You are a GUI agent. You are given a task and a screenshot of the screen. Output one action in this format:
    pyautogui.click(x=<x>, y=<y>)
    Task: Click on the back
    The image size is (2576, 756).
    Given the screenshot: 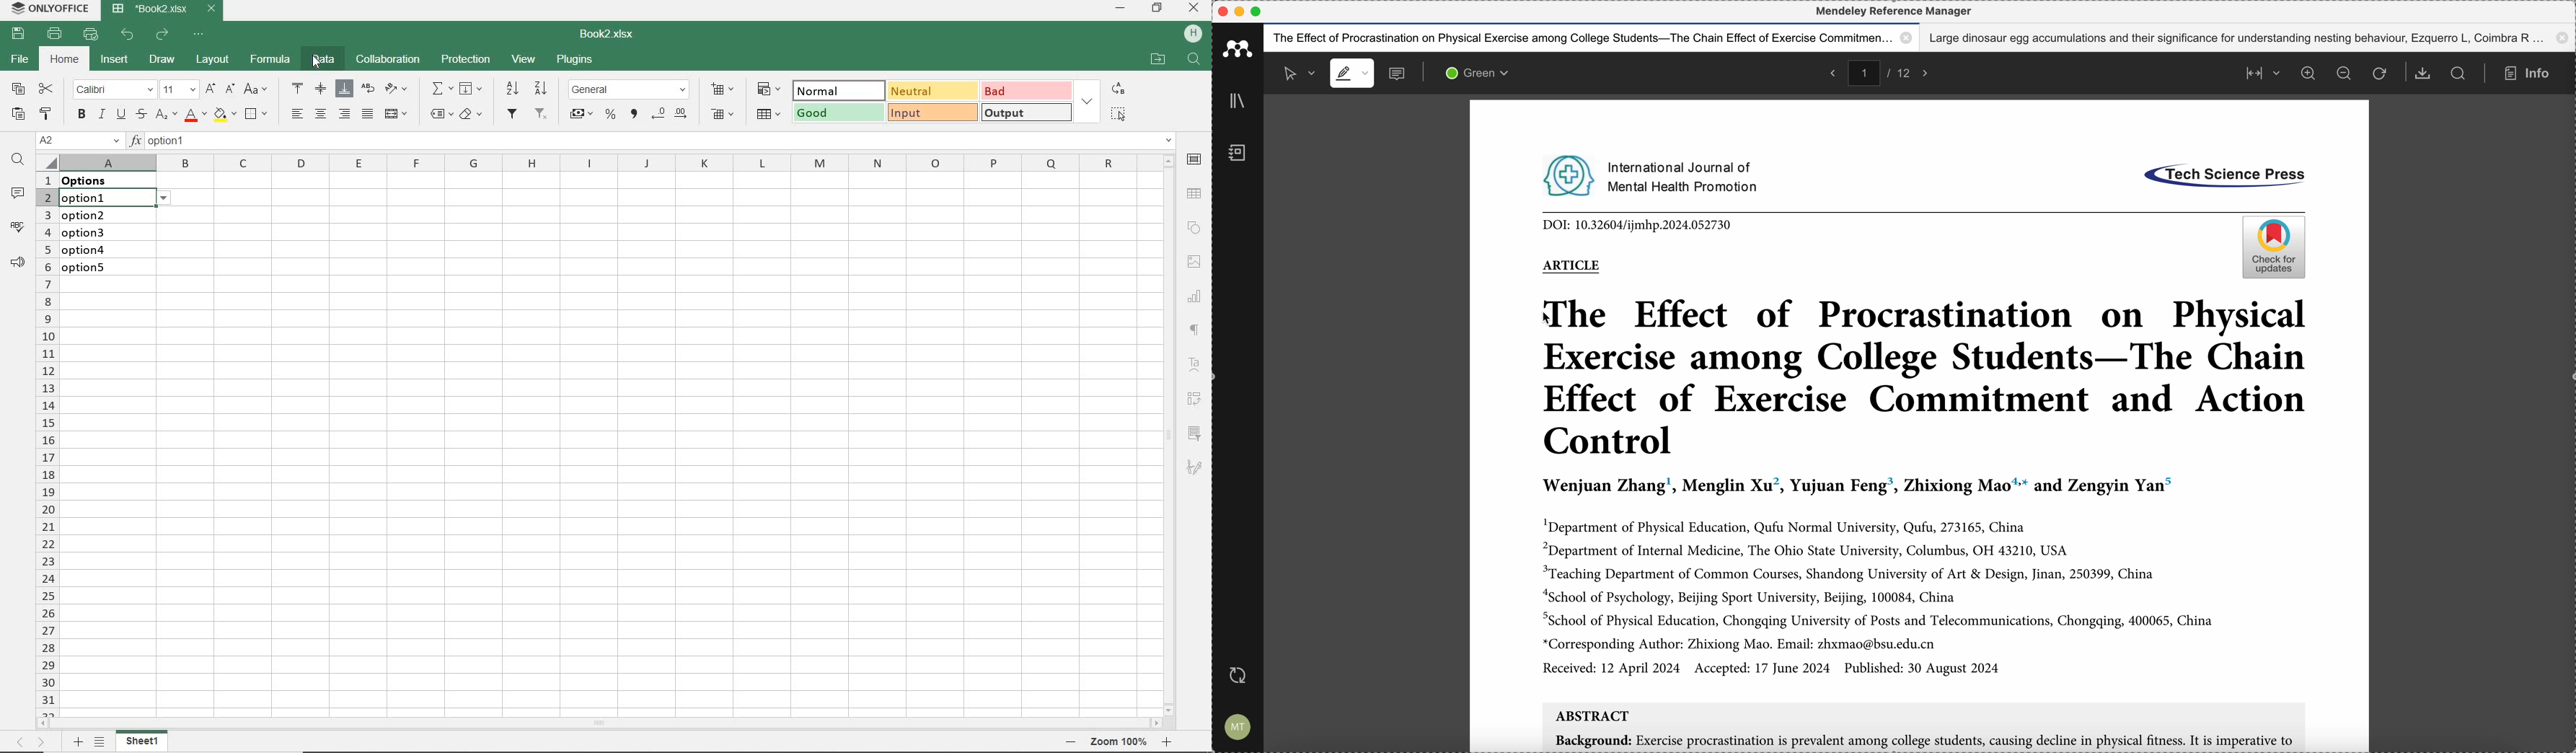 What is the action you would take?
    pyautogui.click(x=1831, y=72)
    